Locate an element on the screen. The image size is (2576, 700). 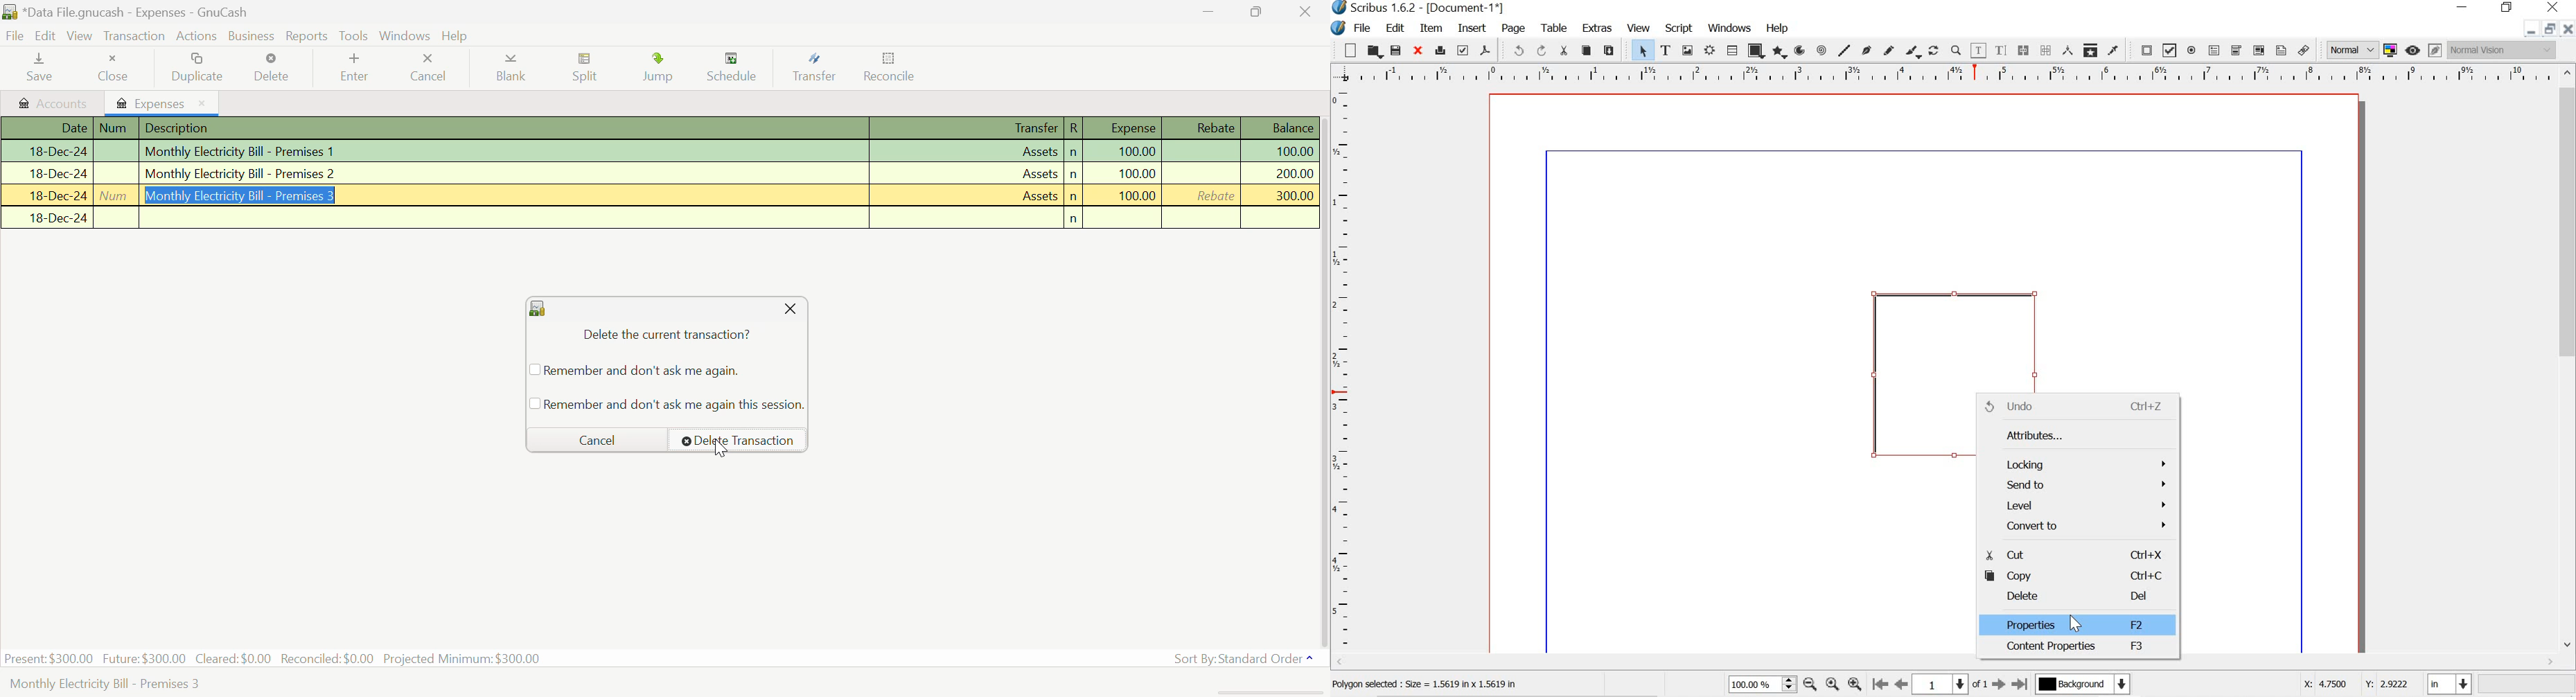
item is located at coordinates (1431, 28).